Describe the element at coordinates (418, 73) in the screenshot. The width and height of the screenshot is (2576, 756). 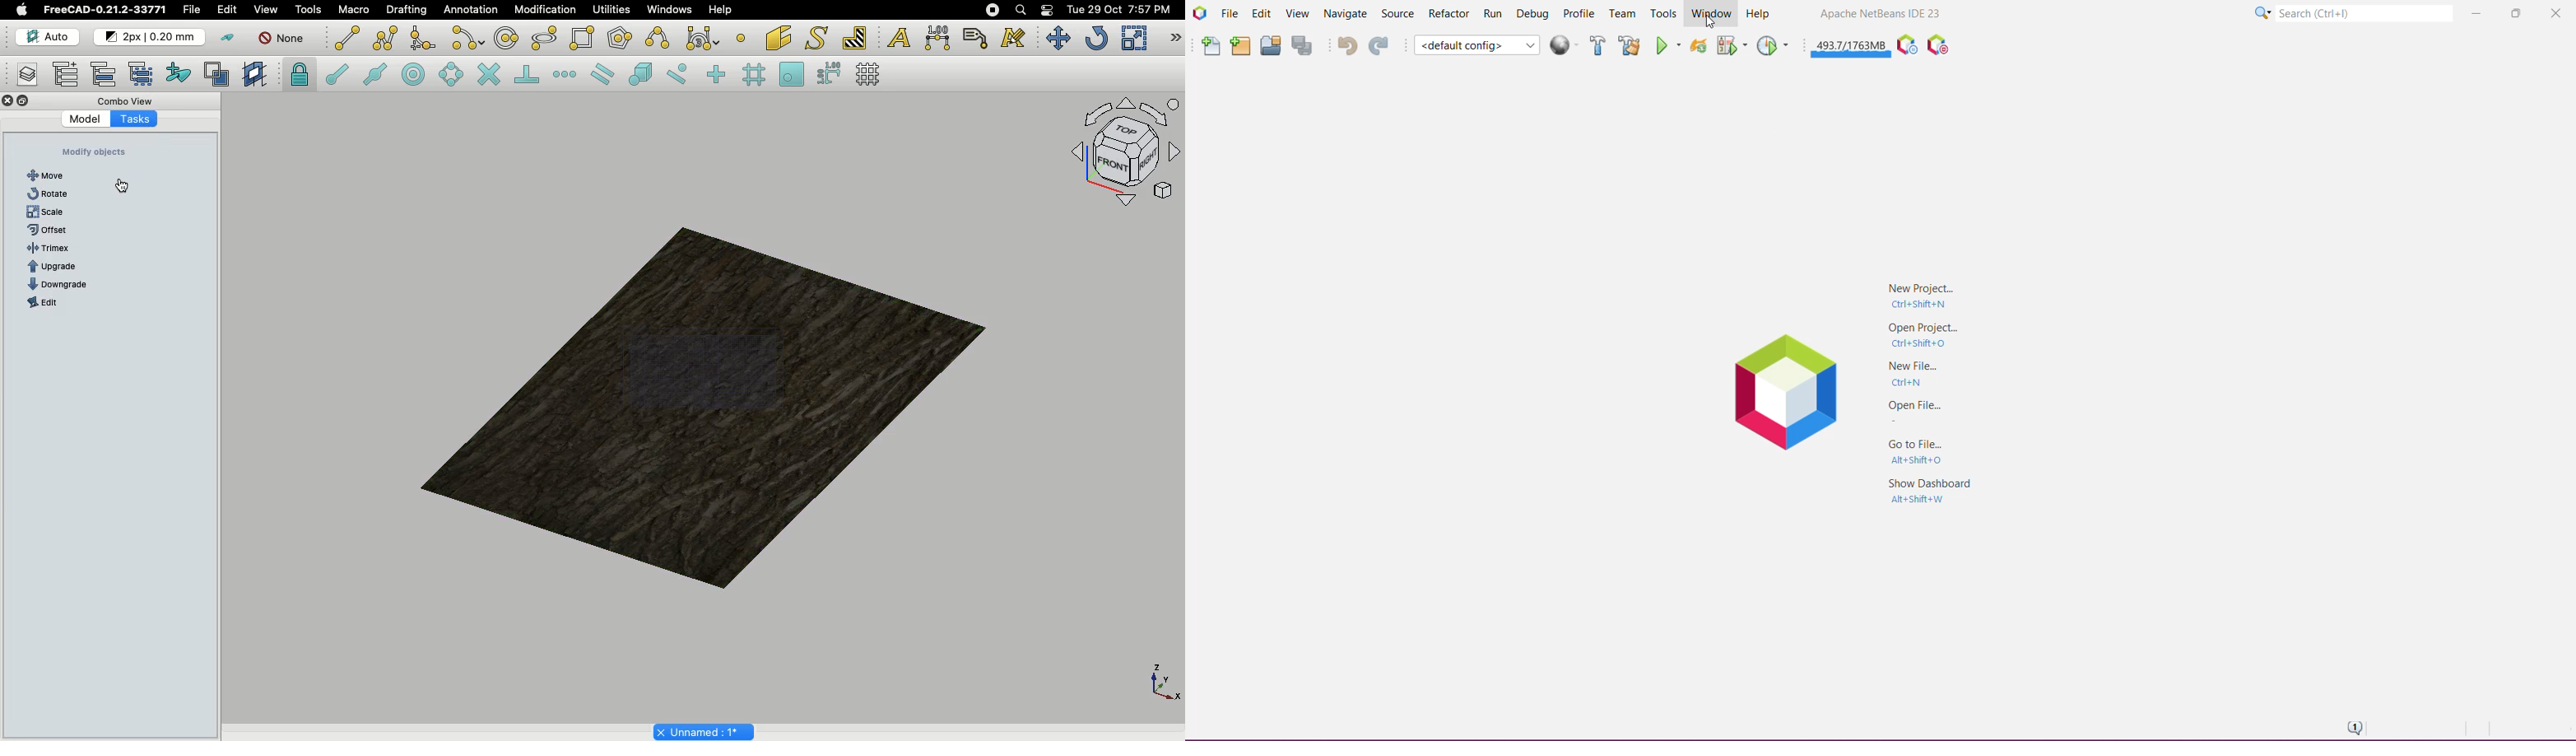
I see `Snap center` at that location.